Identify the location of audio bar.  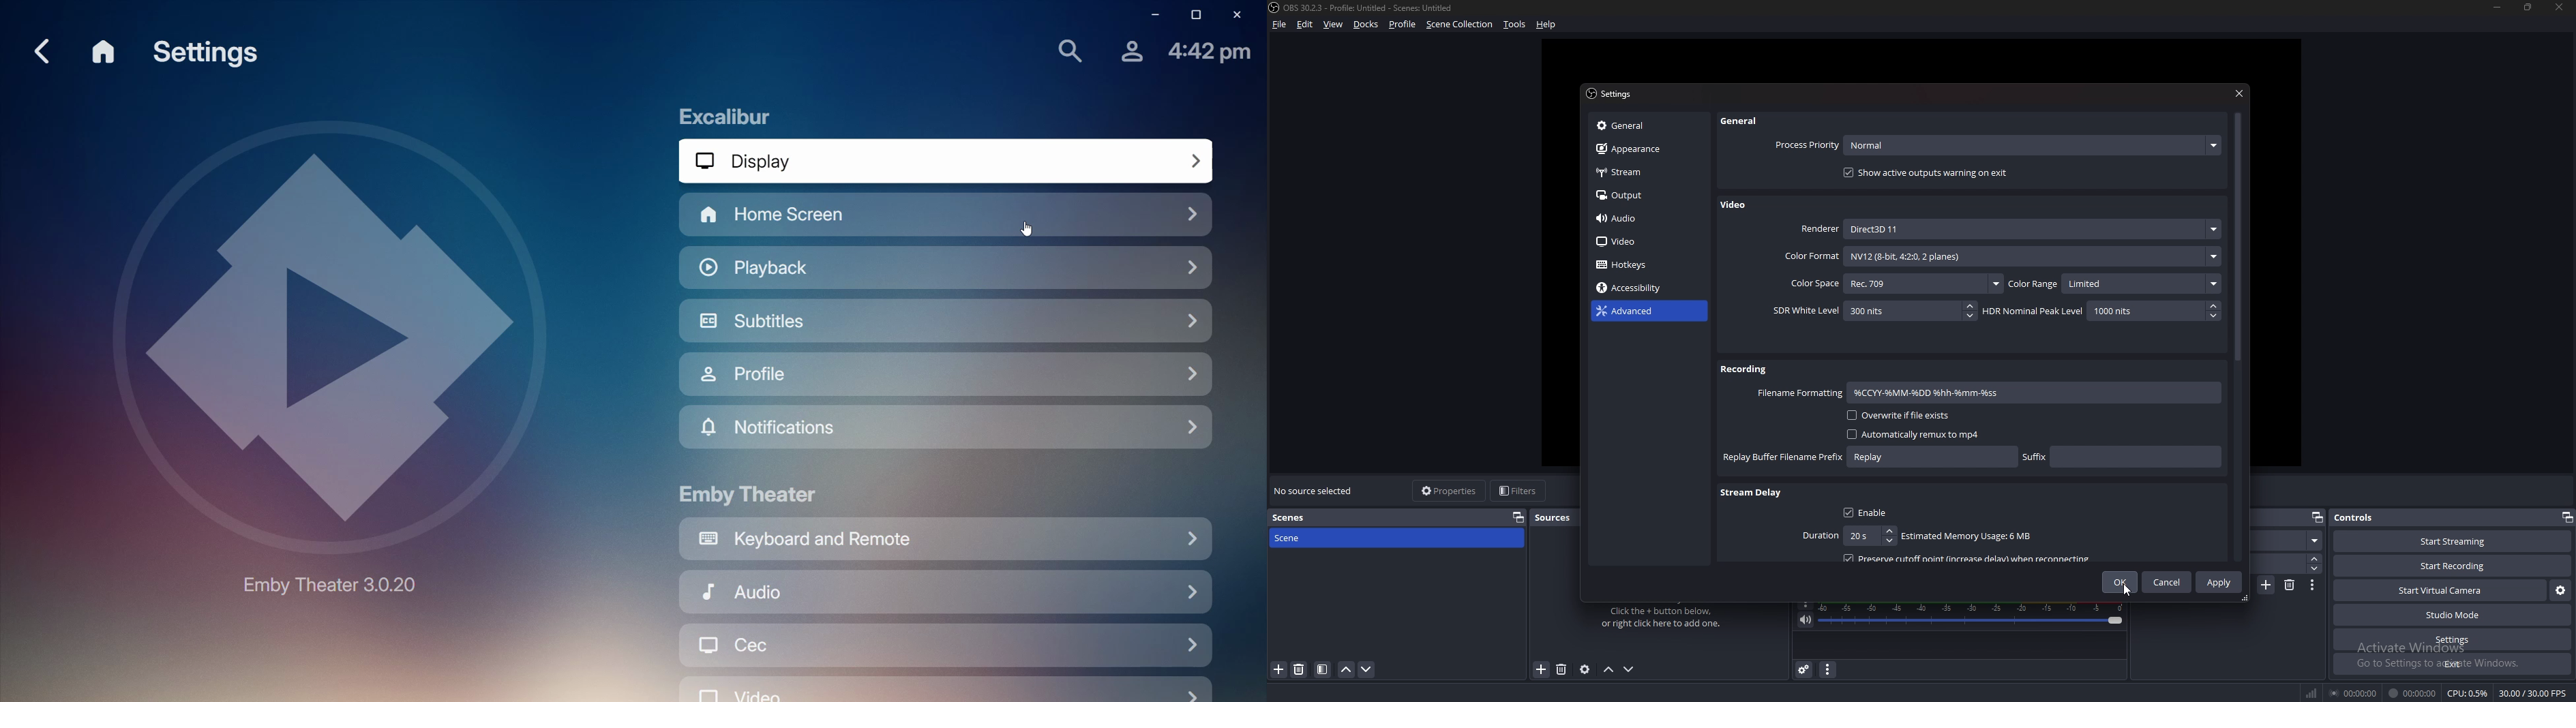
(1973, 614).